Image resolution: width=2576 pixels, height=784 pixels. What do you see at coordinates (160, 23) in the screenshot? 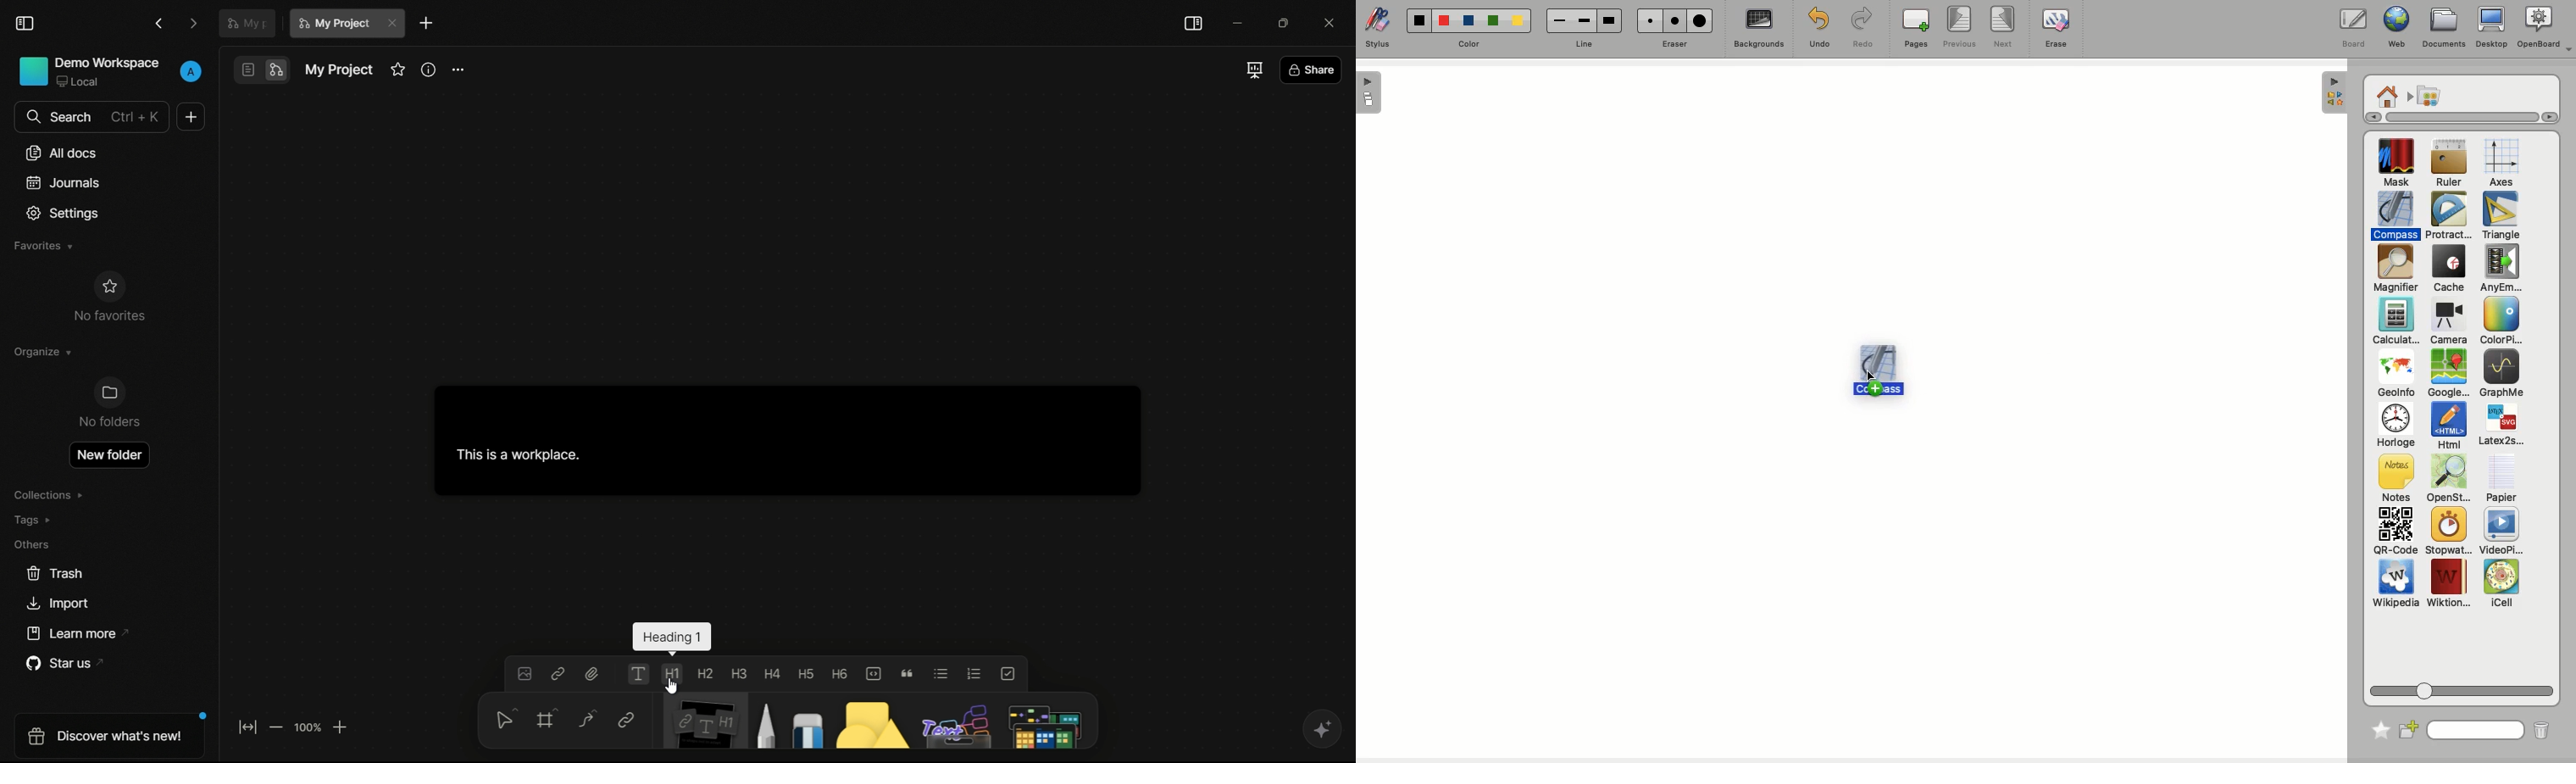
I see `back` at bounding box center [160, 23].